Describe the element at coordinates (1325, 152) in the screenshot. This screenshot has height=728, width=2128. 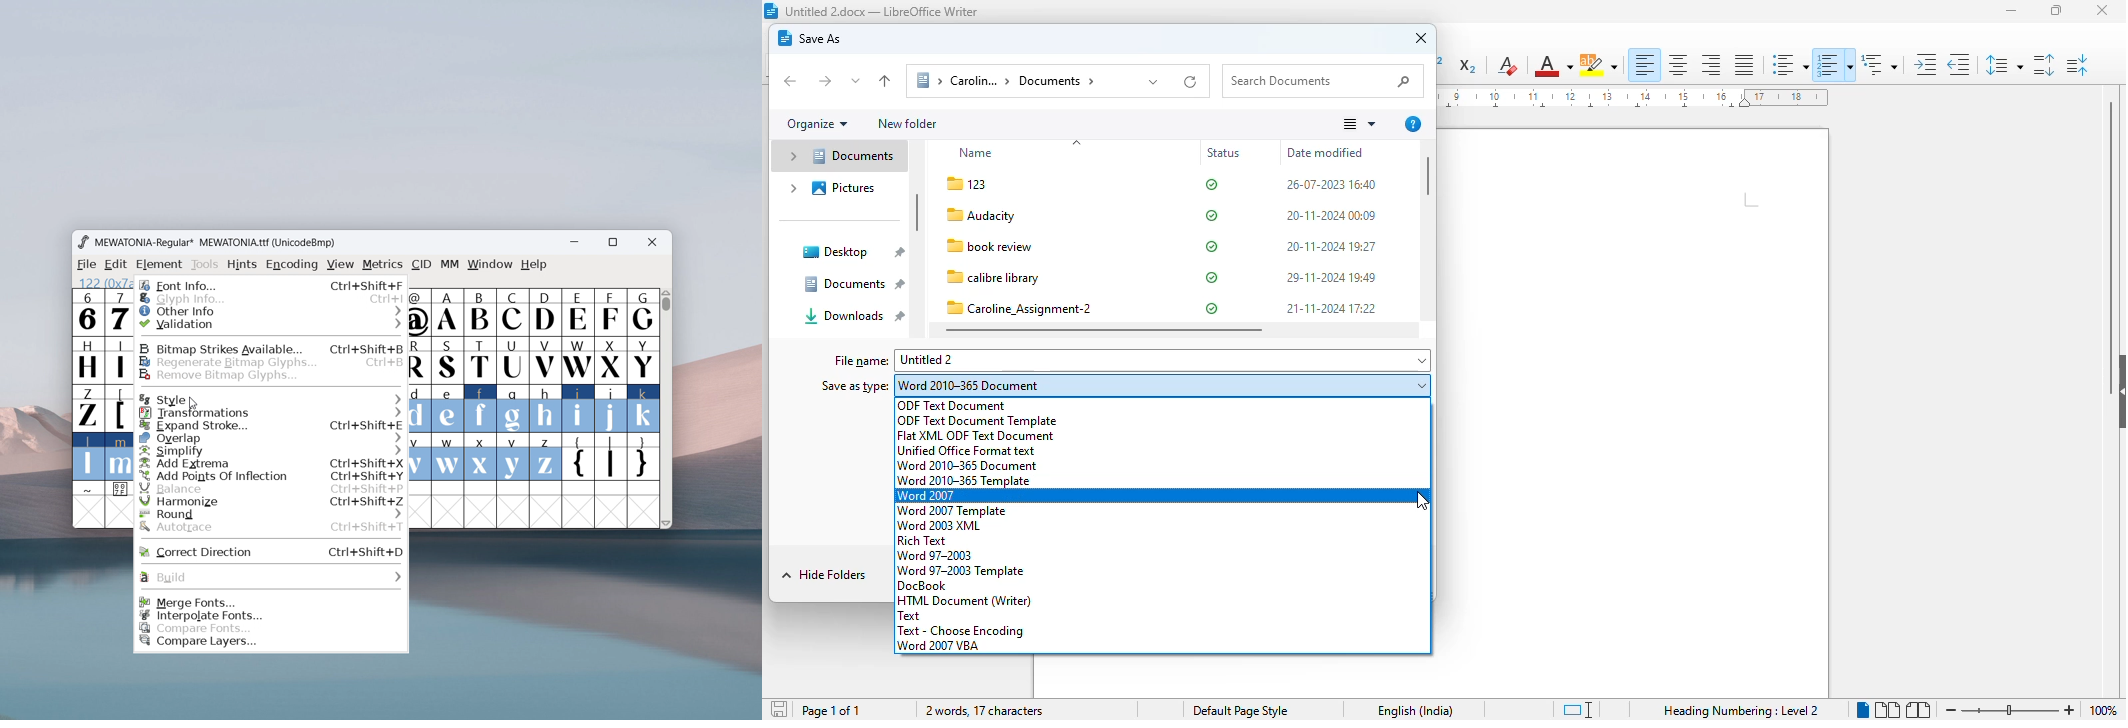
I see `date modified` at that location.